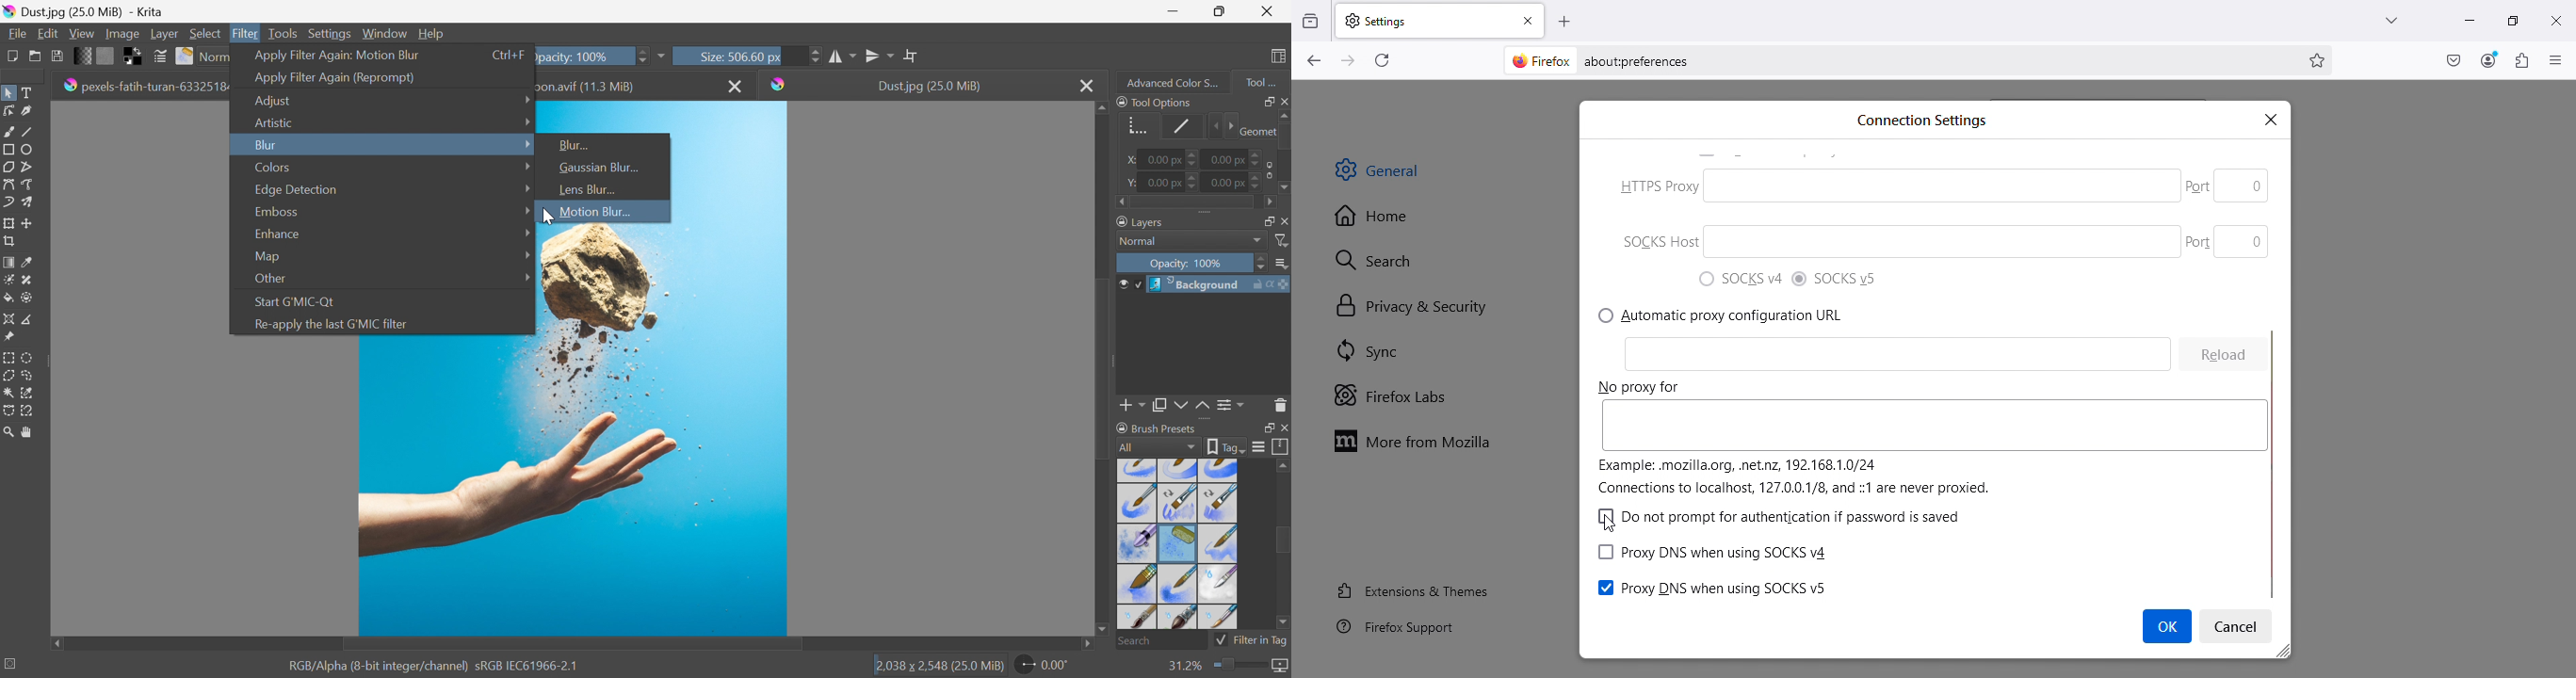 This screenshot has width=2576, height=700. Describe the element at coordinates (1737, 280) in the screenshot. I see `) Use system proxy settings` at that location.